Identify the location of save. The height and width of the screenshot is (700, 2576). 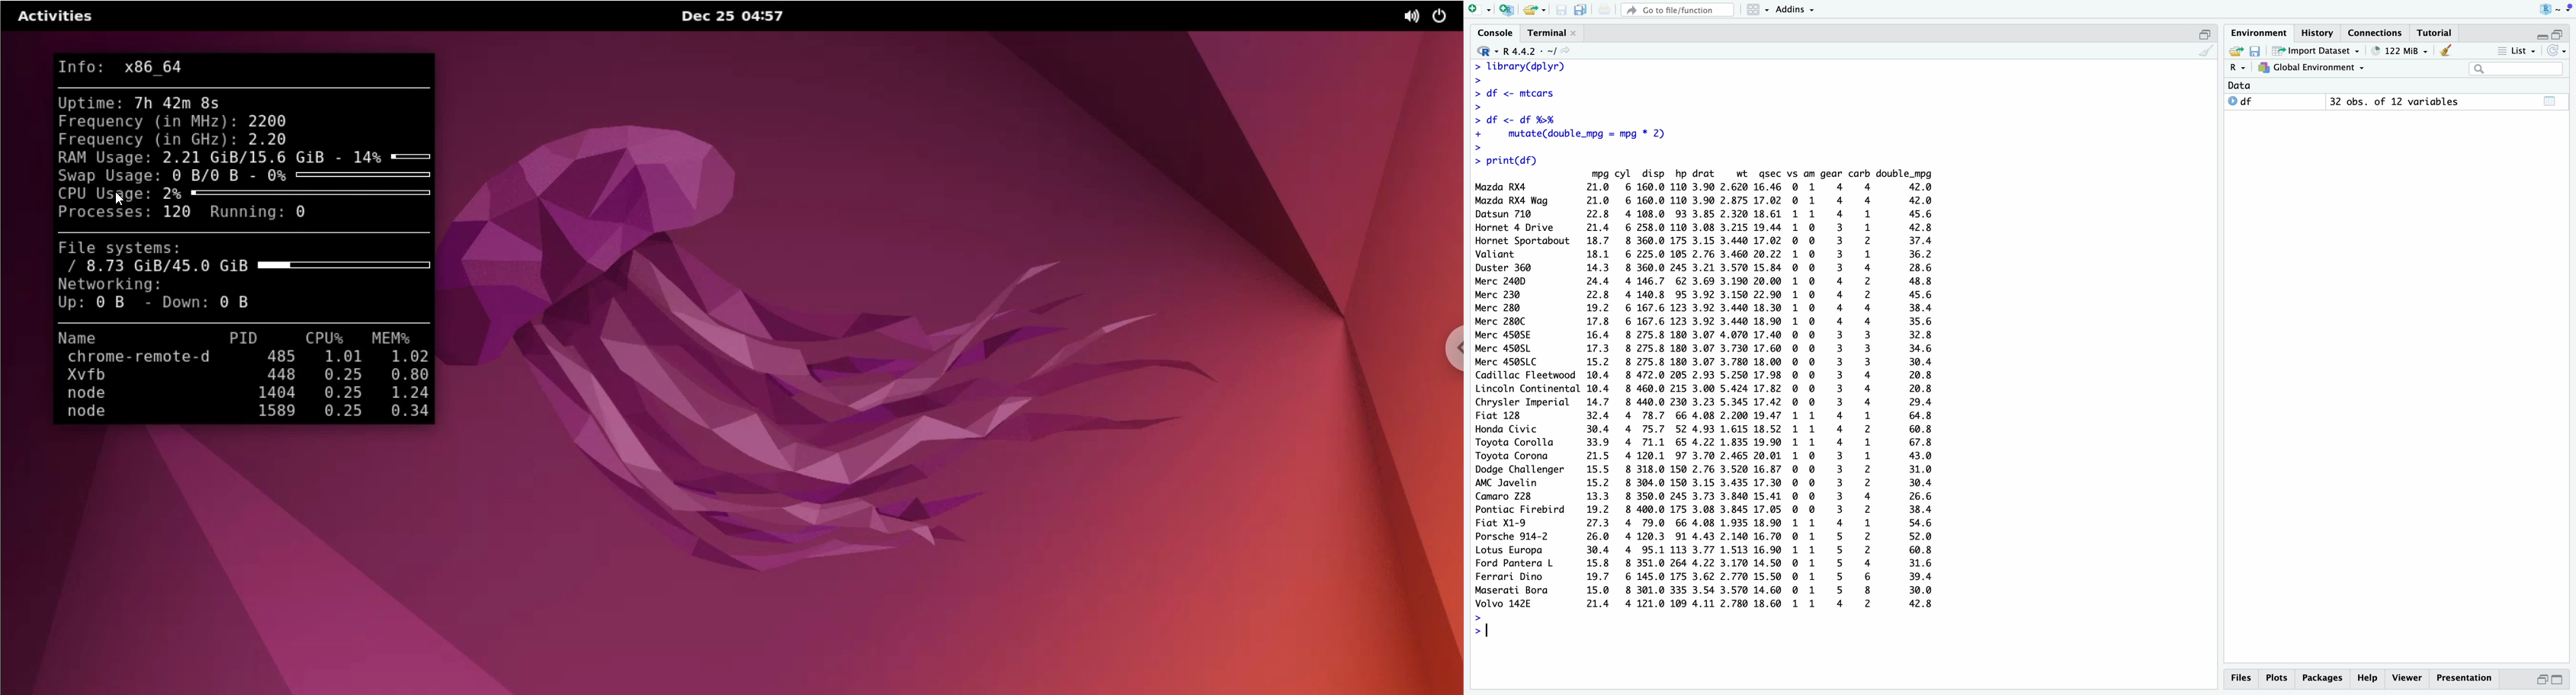
(2257, 51).